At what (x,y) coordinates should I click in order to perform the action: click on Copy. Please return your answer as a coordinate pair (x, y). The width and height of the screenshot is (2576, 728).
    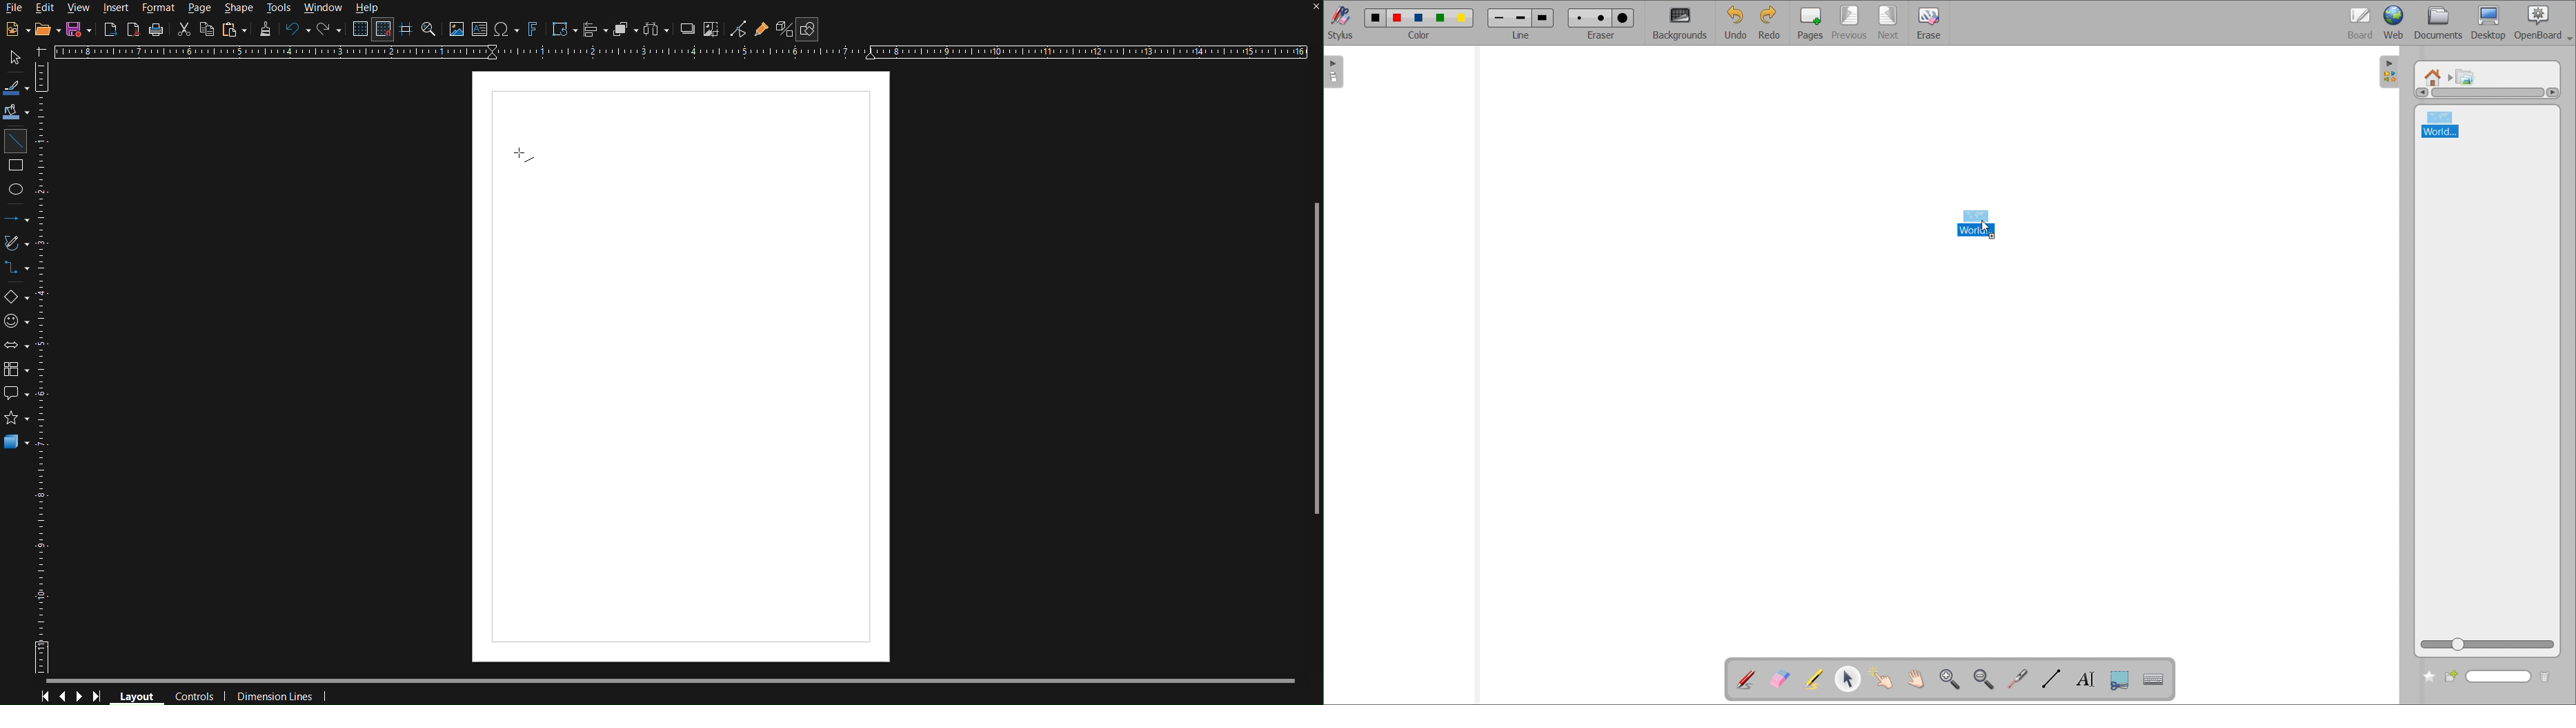
    Looking at the image, I should click on (206, 30).